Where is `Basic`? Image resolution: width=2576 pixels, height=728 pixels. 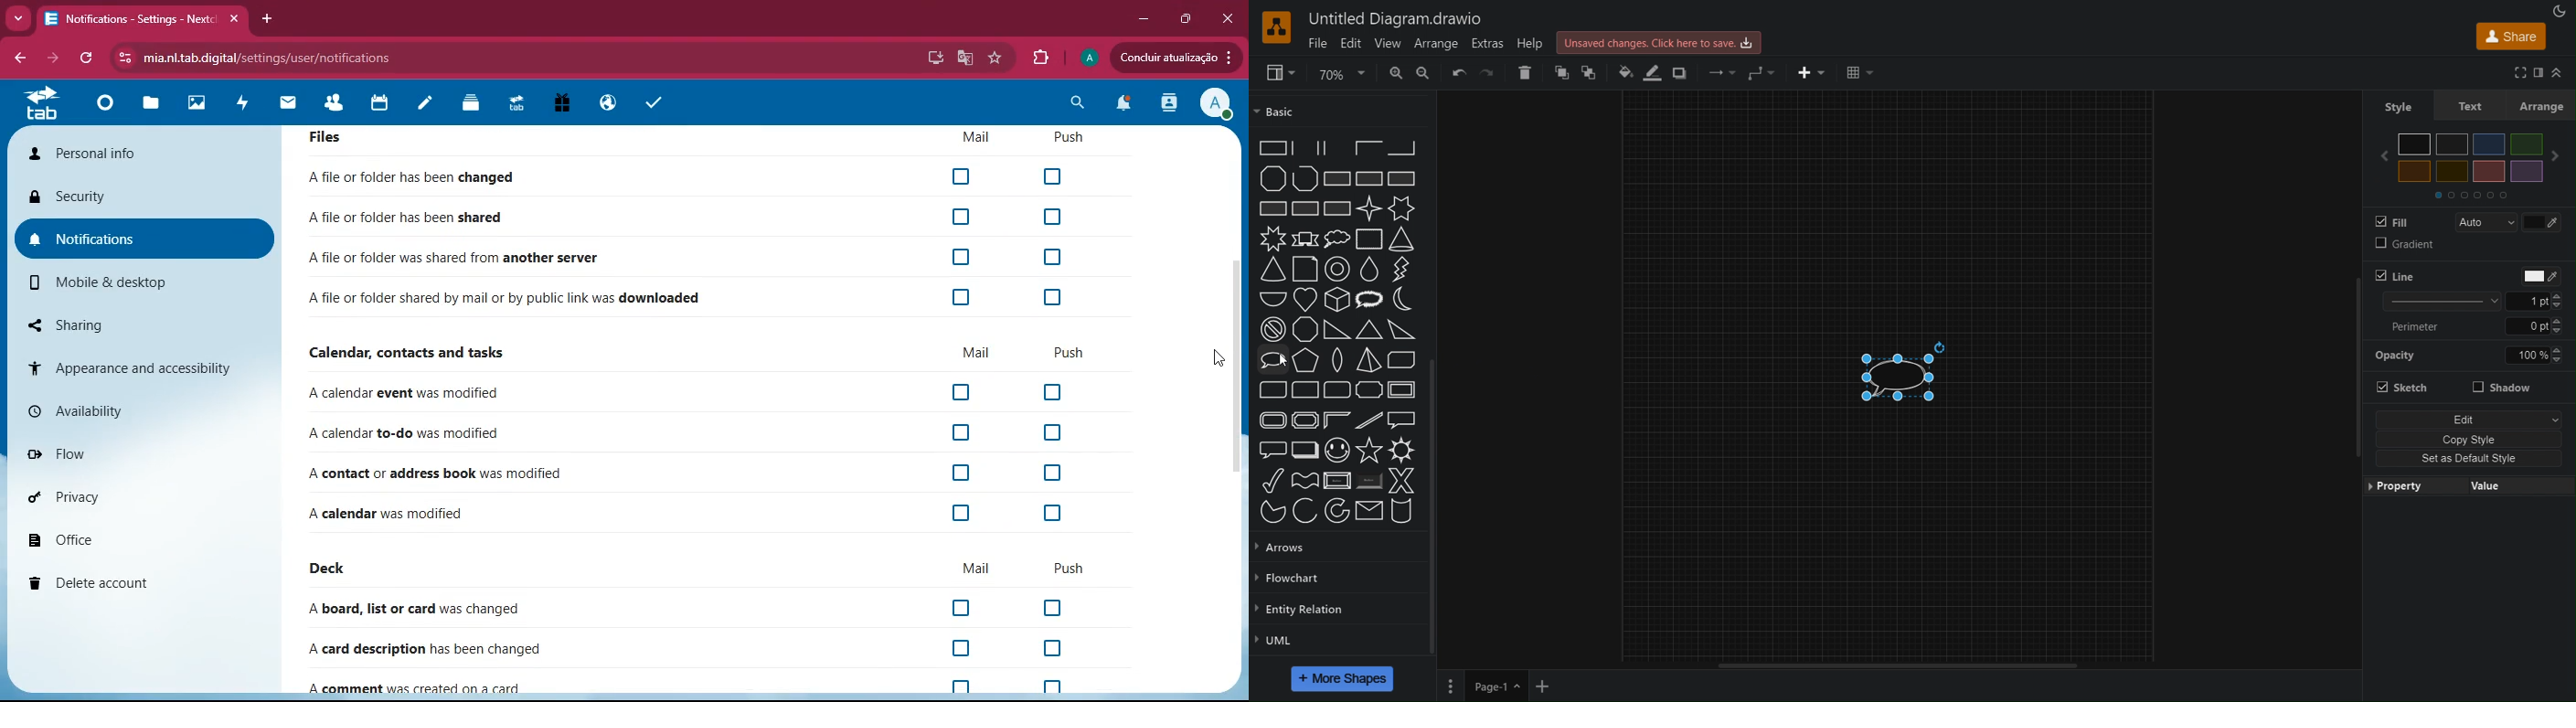
Basic is located at coordinates (1280, 111).